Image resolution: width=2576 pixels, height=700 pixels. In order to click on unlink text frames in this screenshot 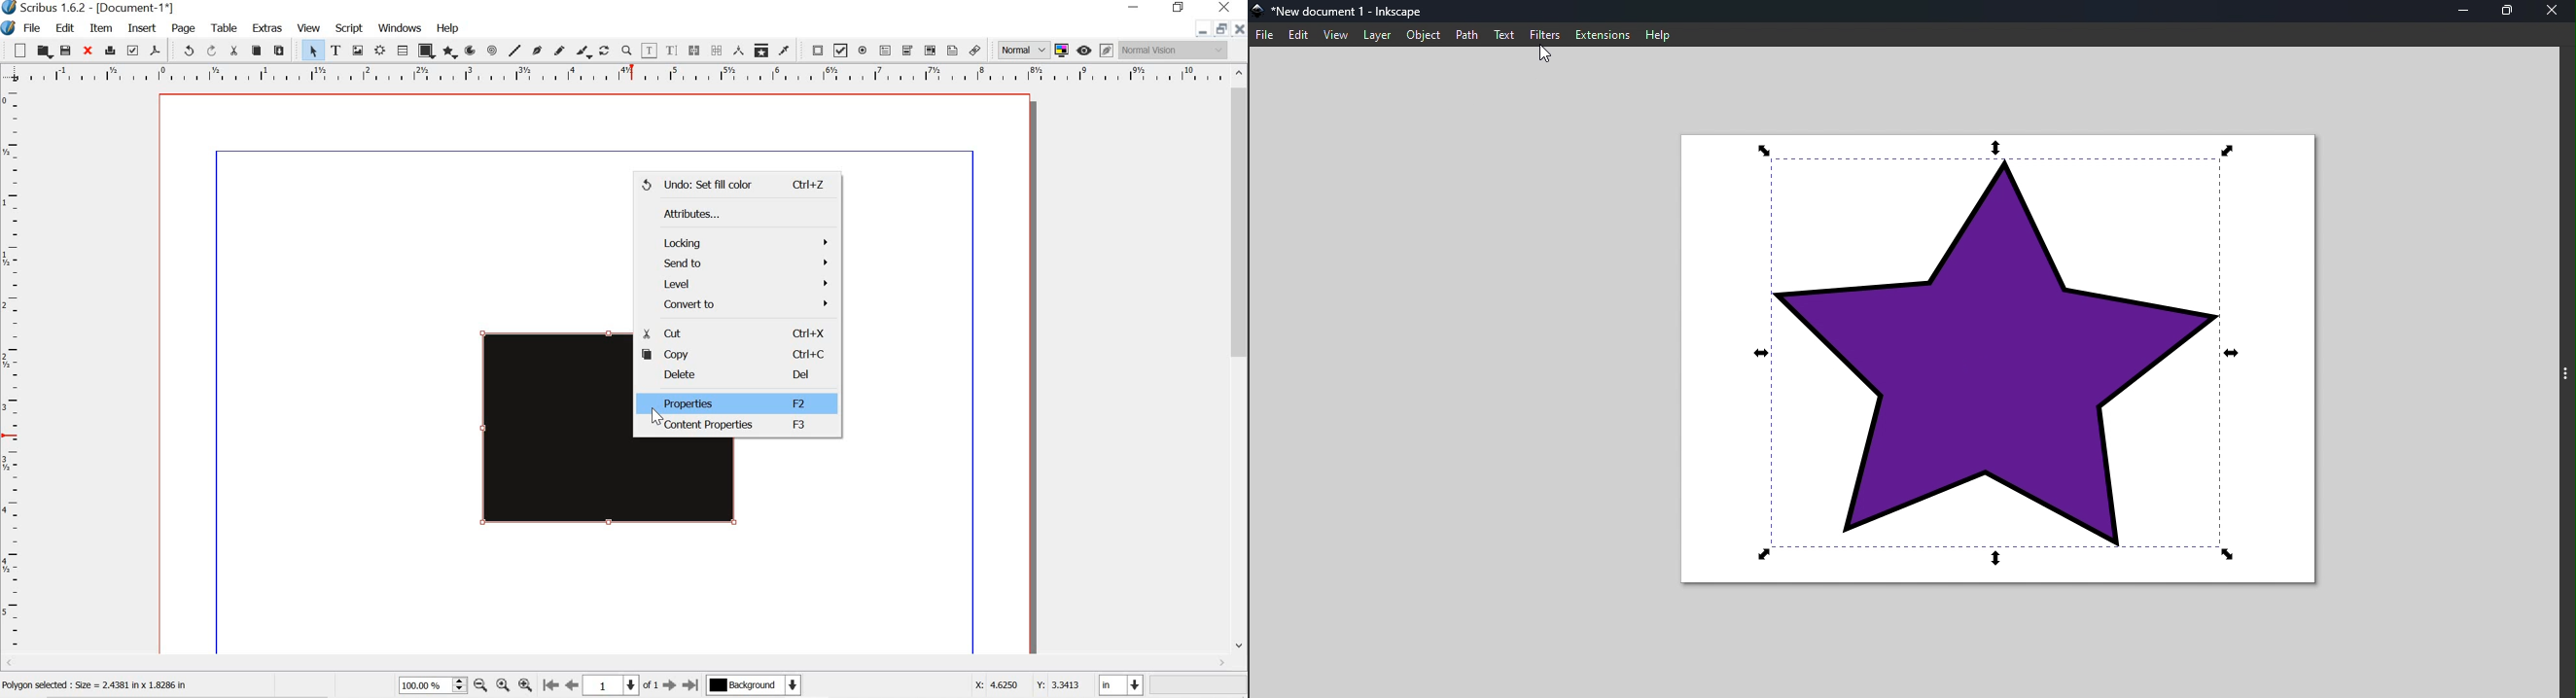, I will do `click(715, 50)`.